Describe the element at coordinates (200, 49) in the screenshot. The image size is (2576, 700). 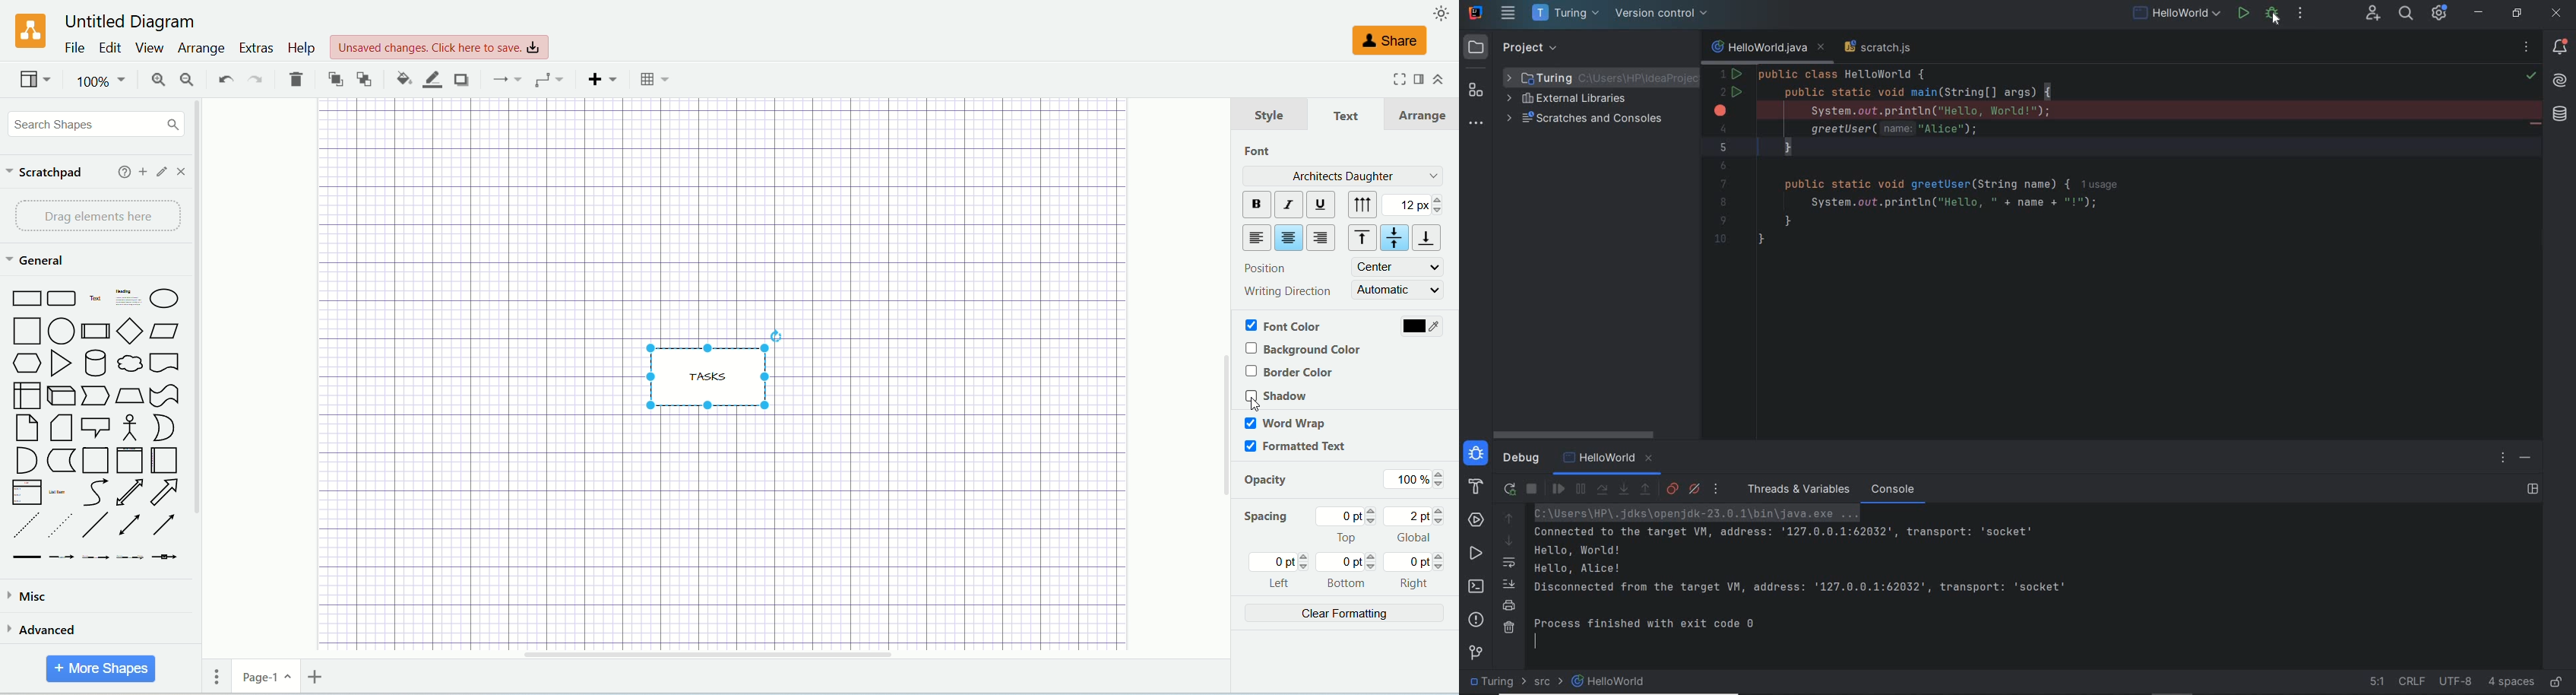
I see `arrange` at that location.